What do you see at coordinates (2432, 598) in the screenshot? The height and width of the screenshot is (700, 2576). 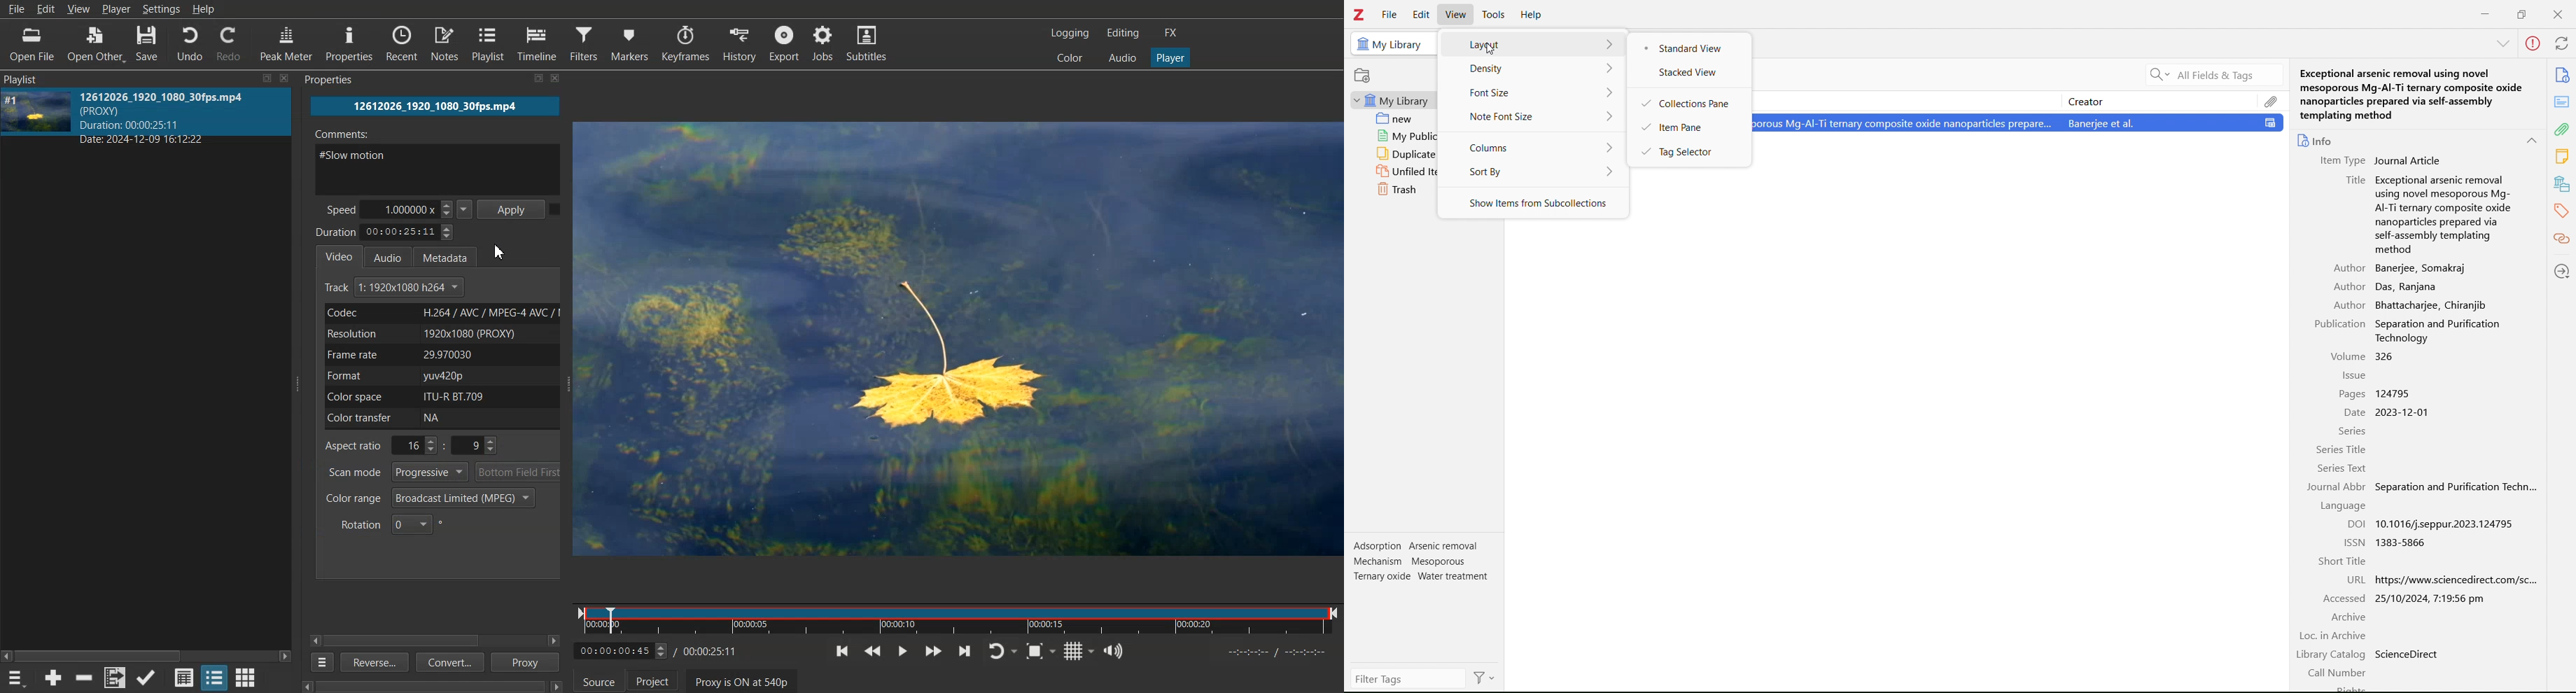 I see `25/10/2024, 7:19:56 pm` at bounding box center [2432, 598].